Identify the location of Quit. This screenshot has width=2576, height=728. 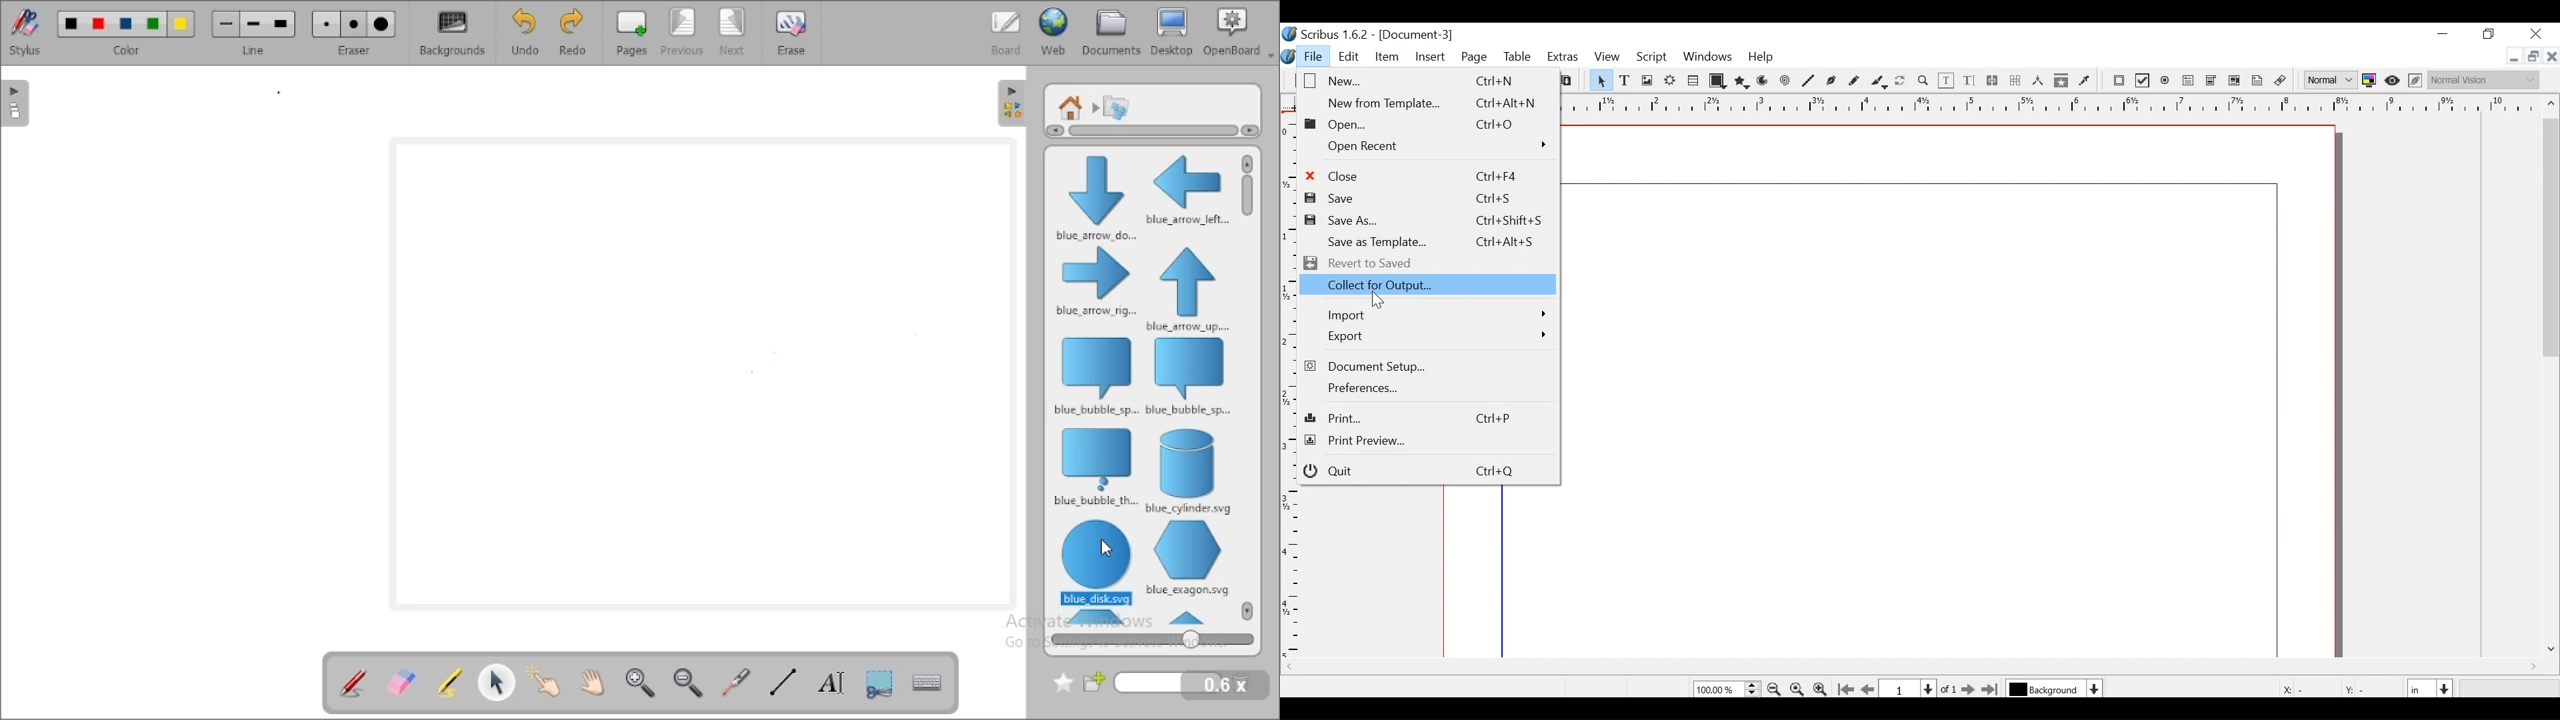
(1422, 471).